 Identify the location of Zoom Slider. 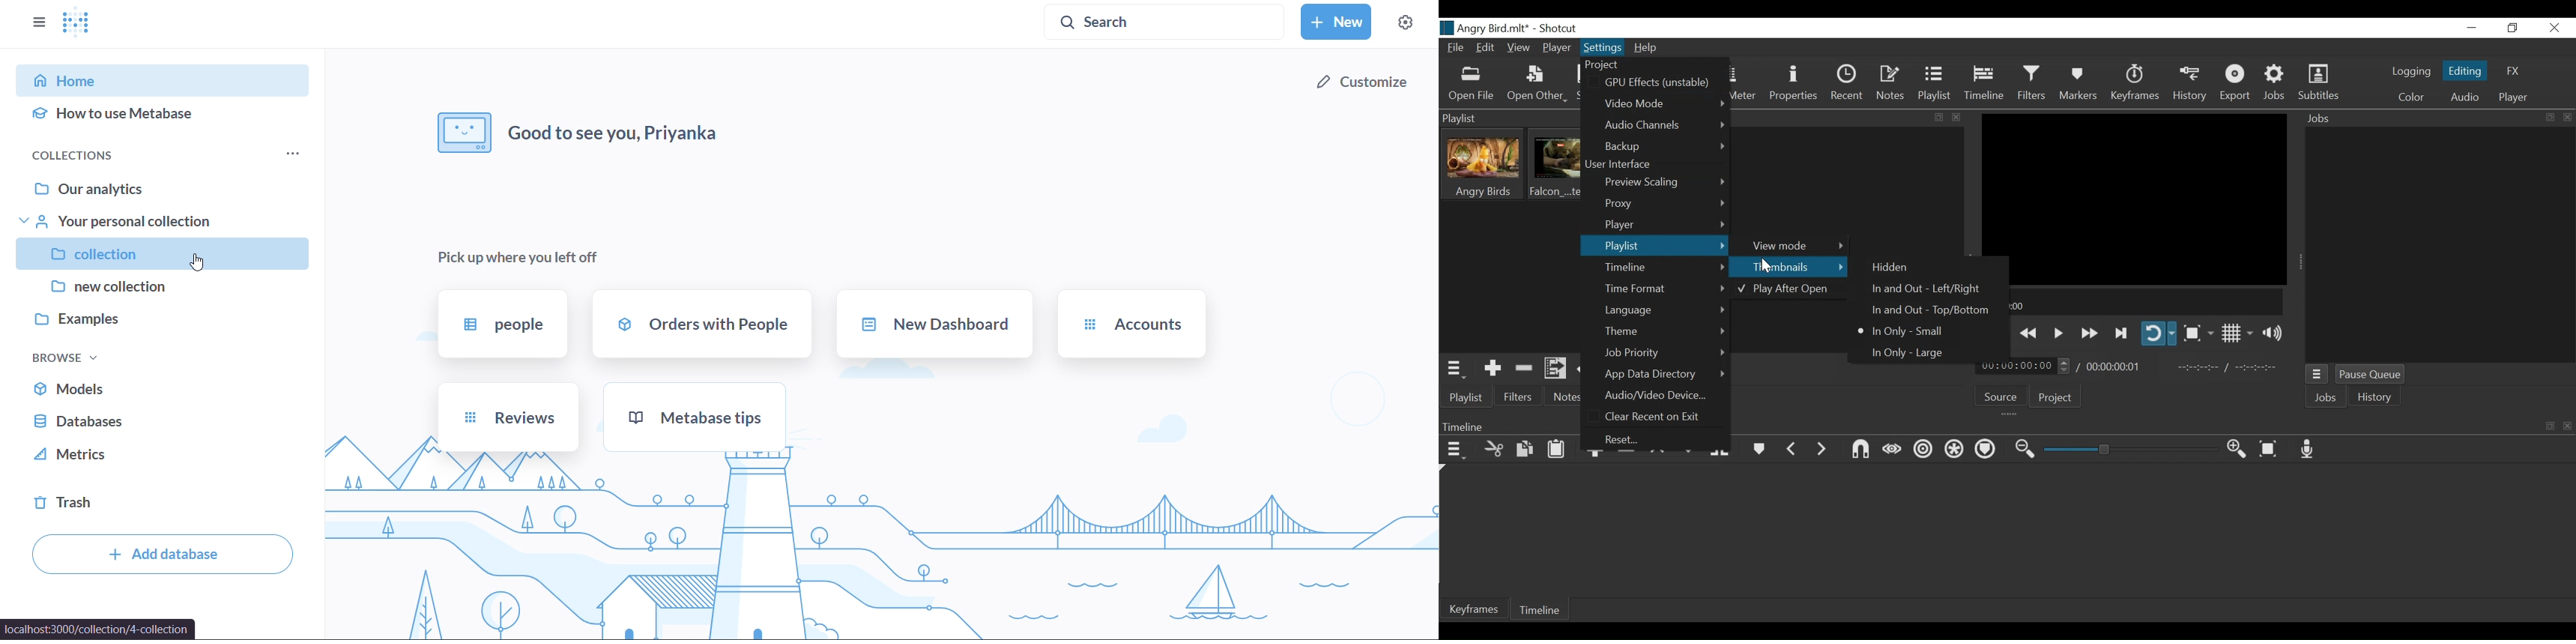
(2130, 449).